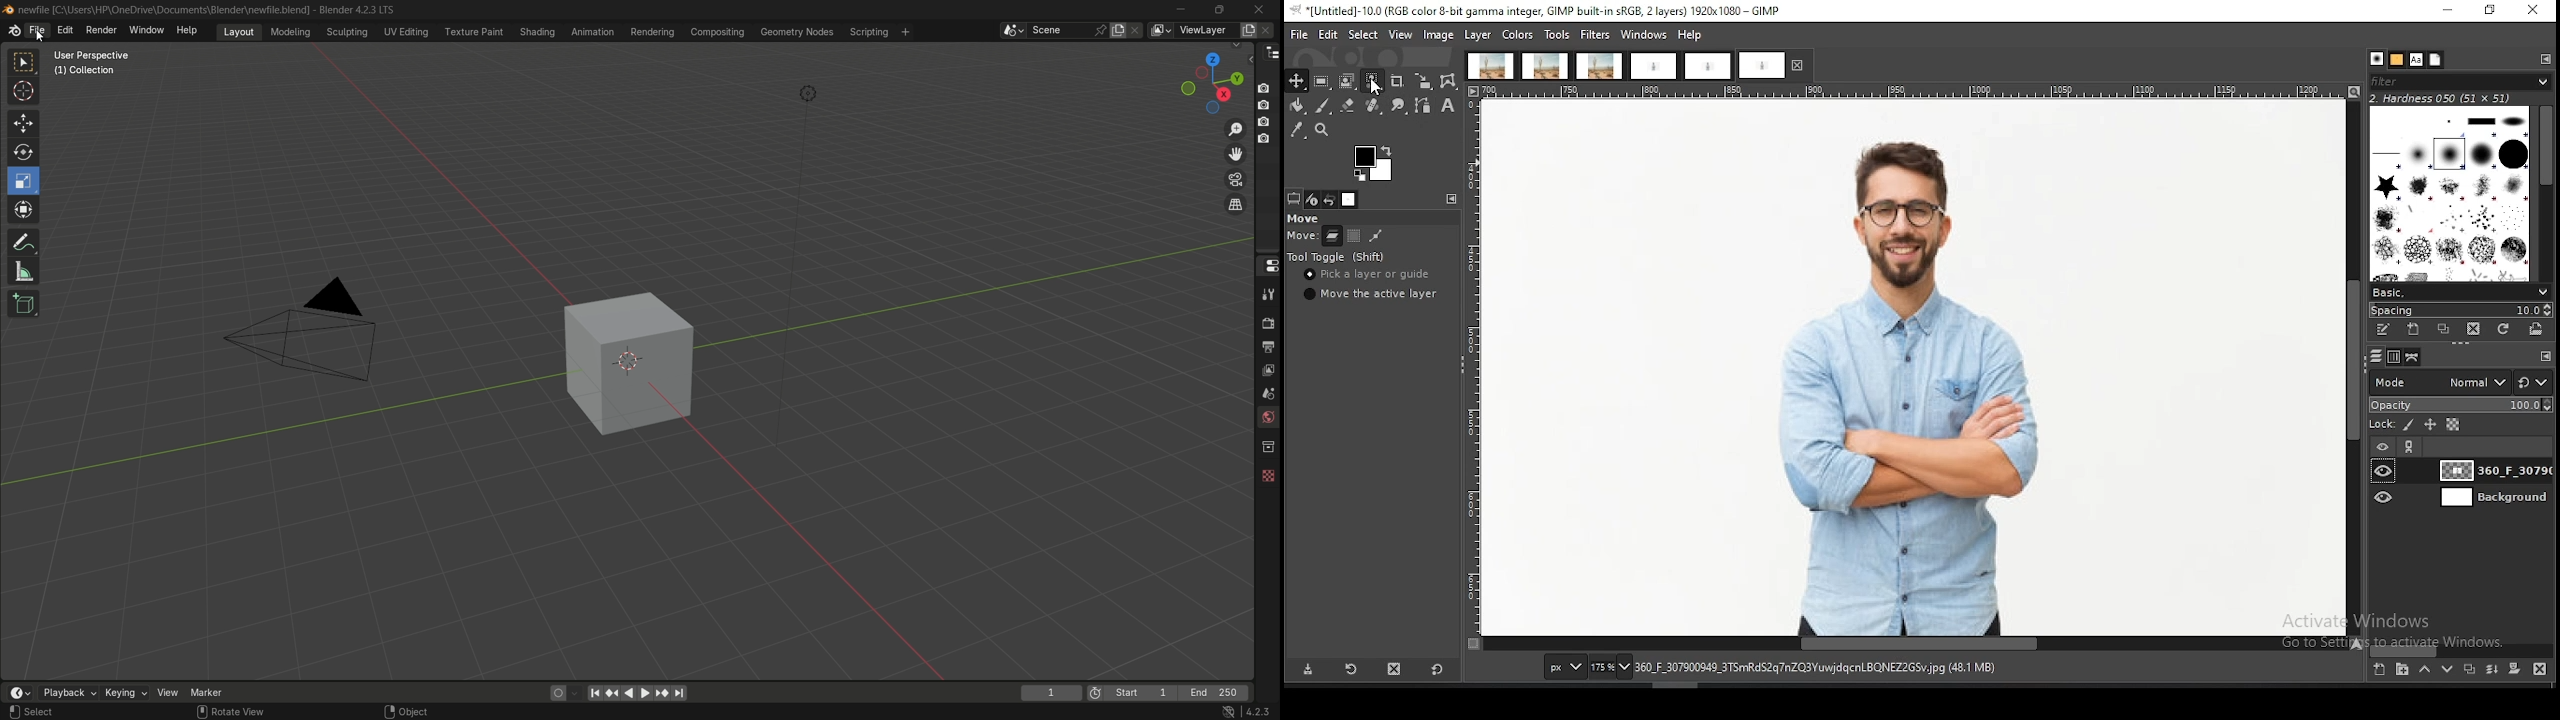  Describe the element at coordinates (2385, 471) in the screenshot. I see `layer visibility on/off` at that location.